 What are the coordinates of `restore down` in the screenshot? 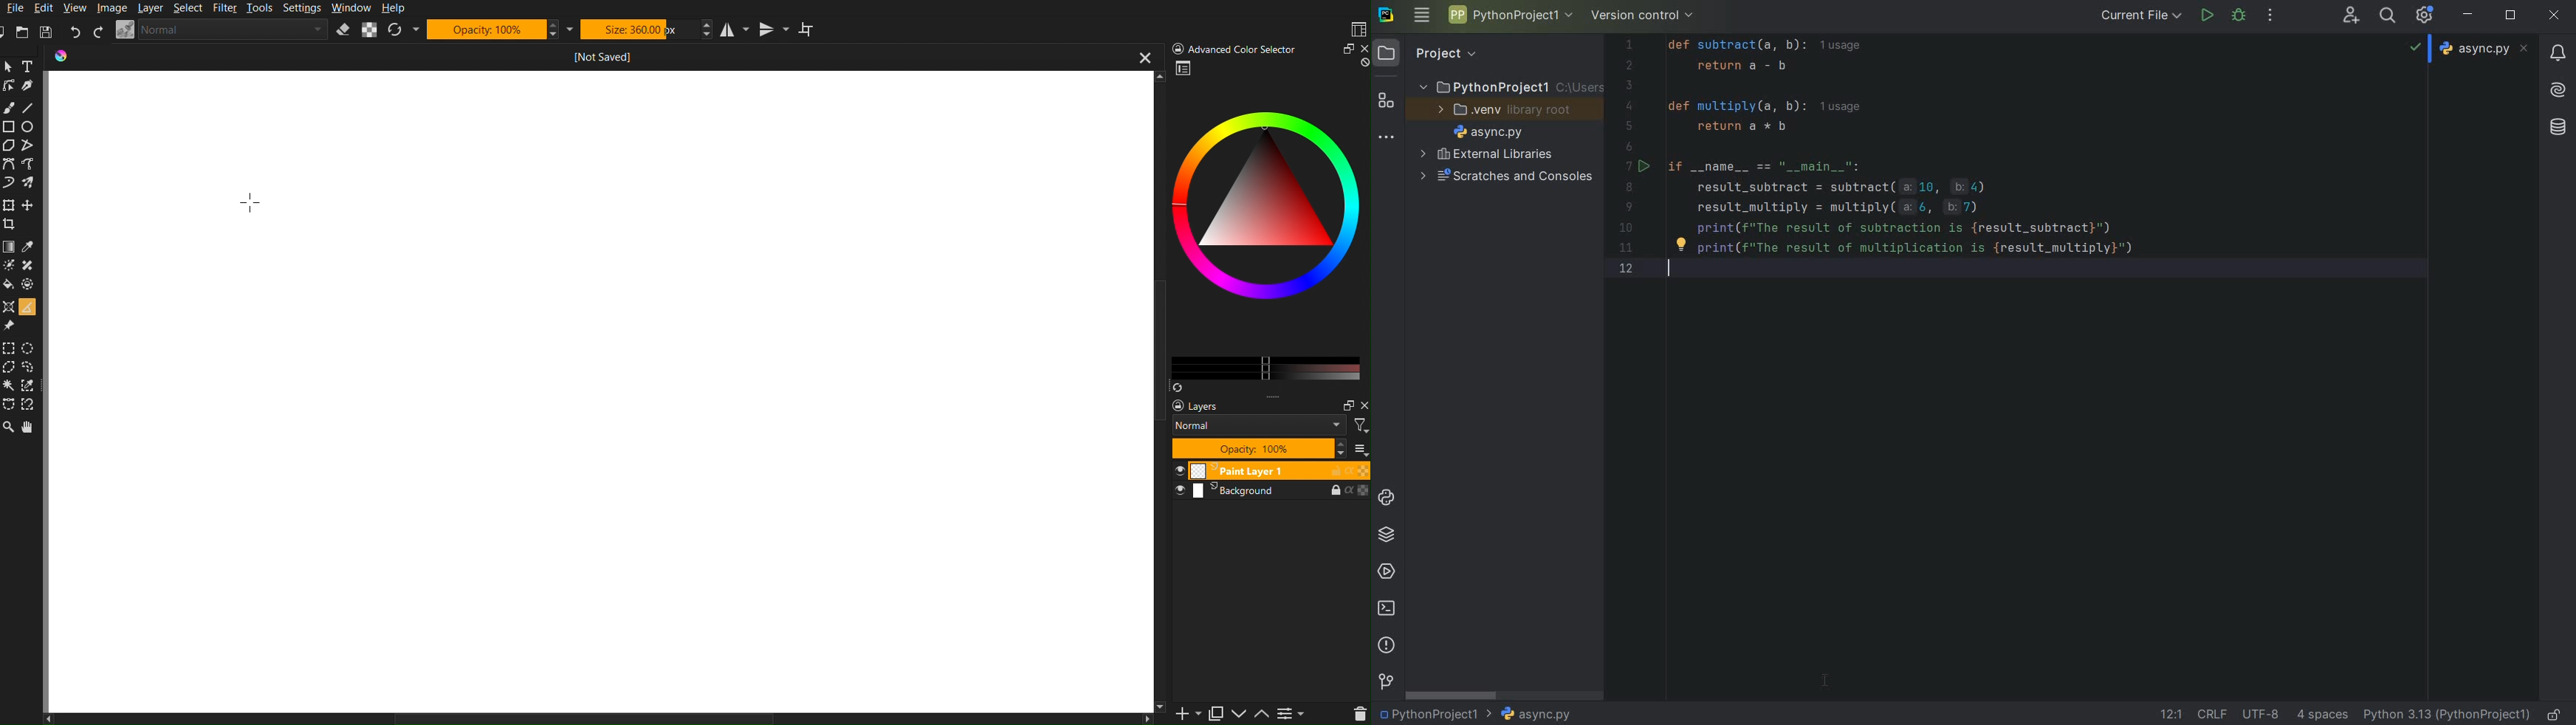 It's located at (2513, 17).